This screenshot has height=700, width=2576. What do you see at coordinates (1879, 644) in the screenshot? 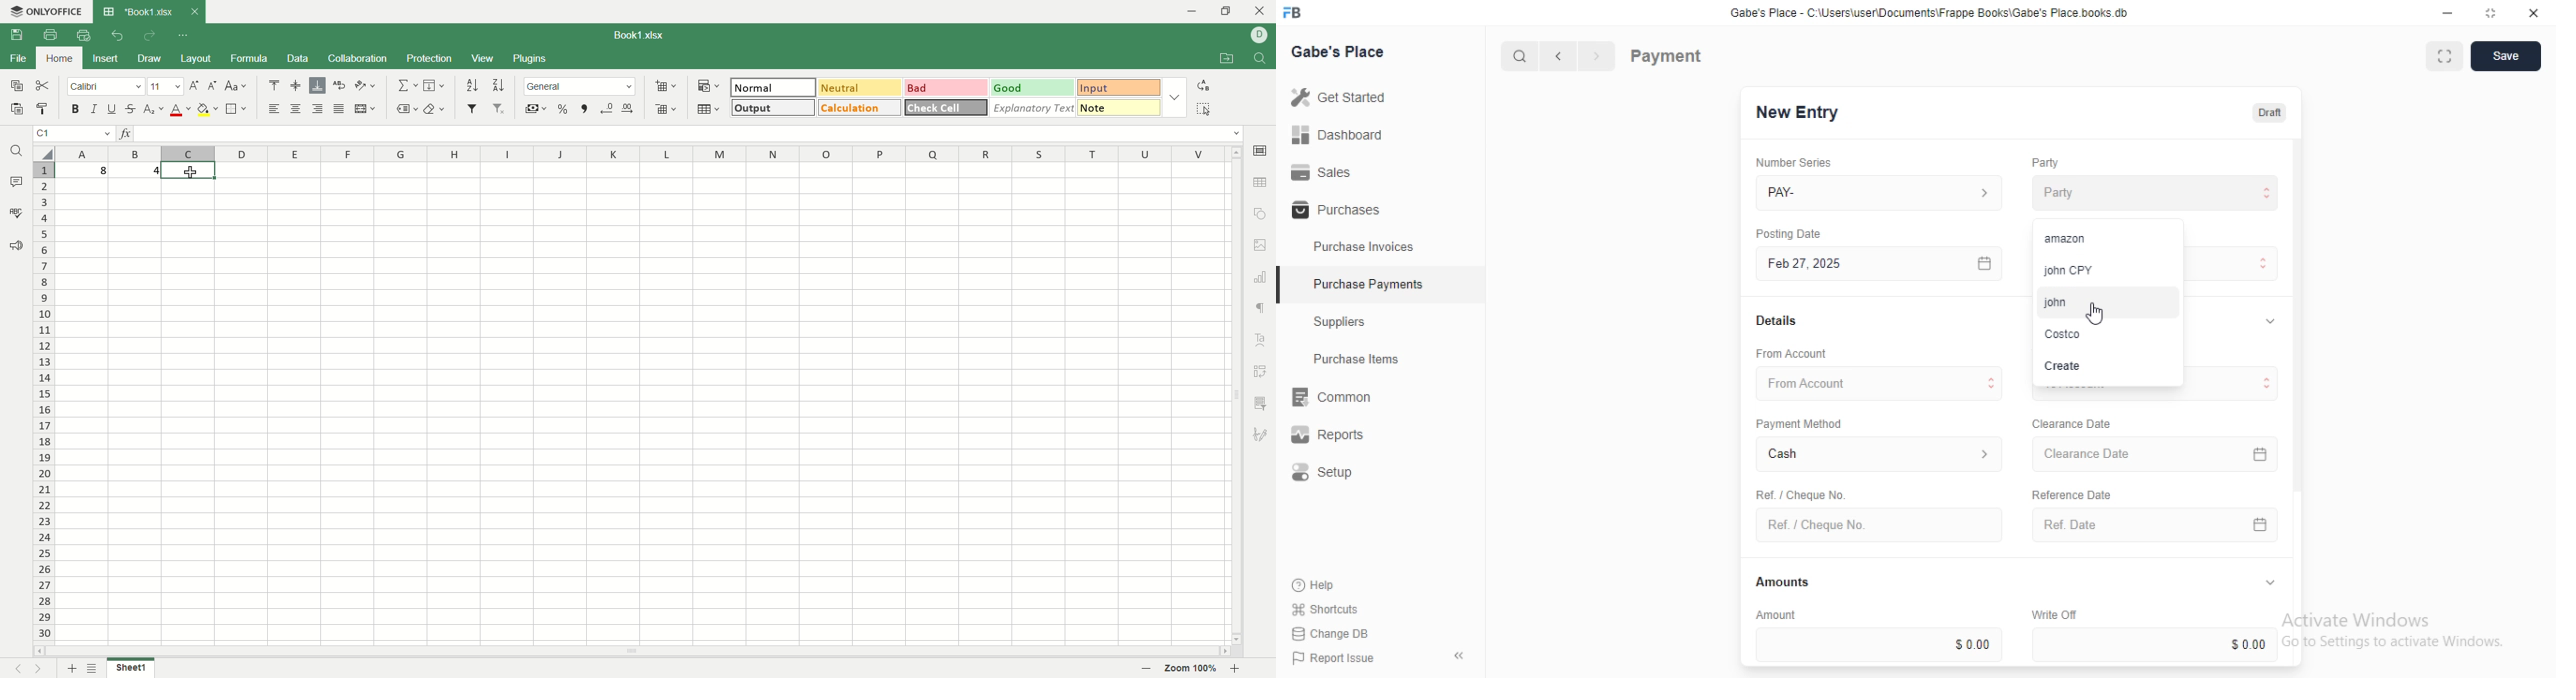
I see `$0.00` at bounding box center [1879, 644].